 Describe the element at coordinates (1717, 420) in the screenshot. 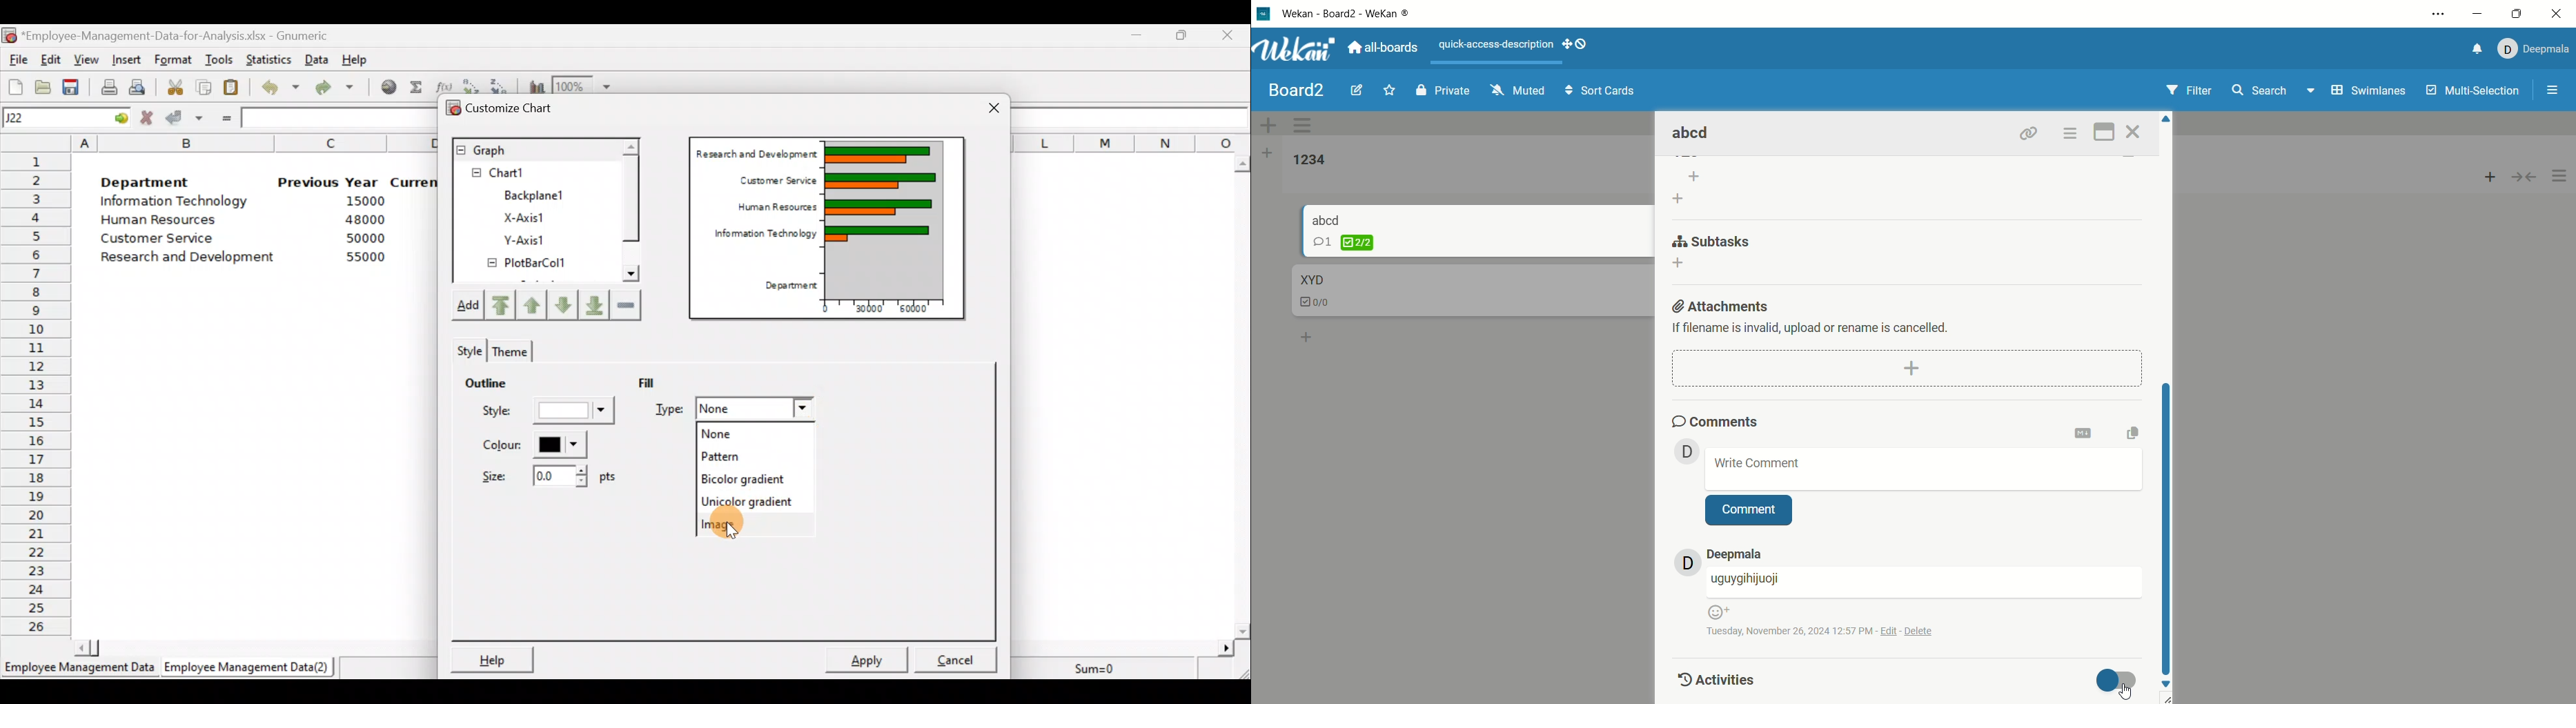

I see `comments` at that location.